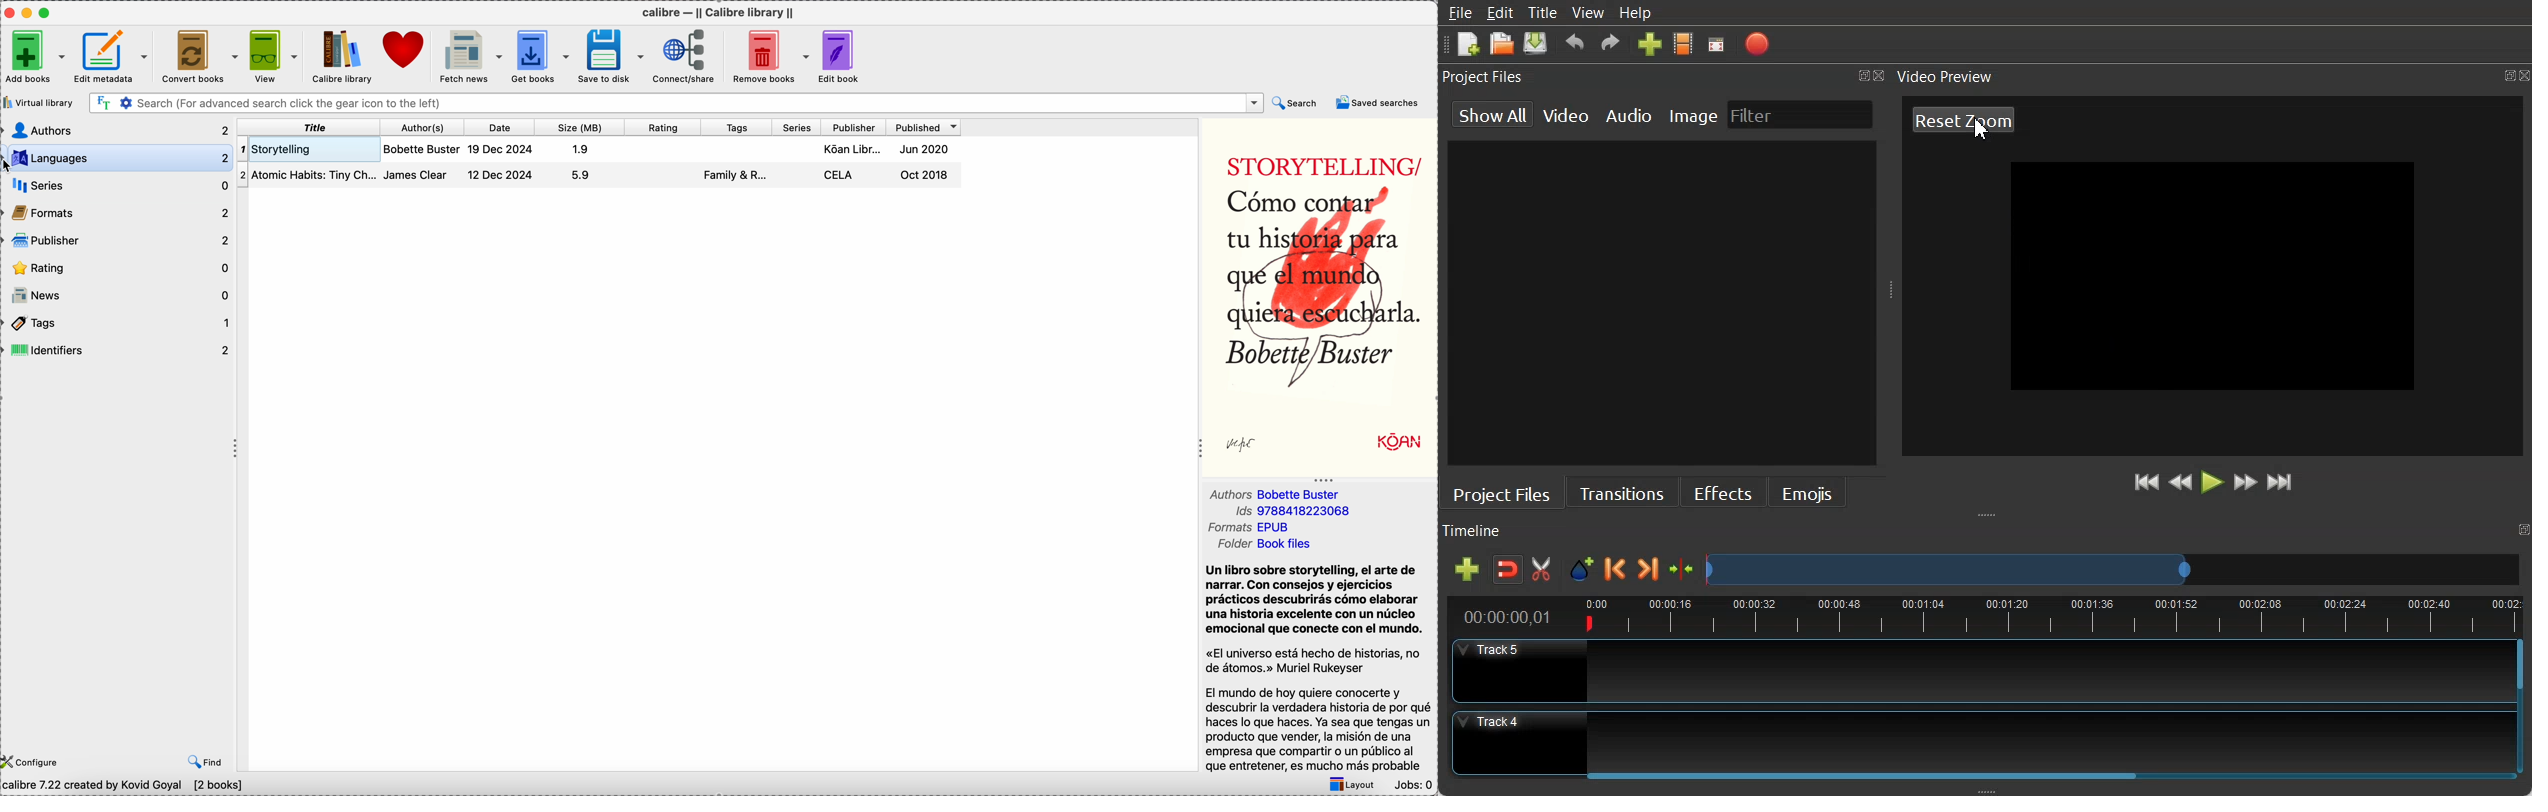 This screenshot has width=2548, height=812. Describe the element at coordinates (118, 350) in the screenshot. I see `identifiers` at that location.